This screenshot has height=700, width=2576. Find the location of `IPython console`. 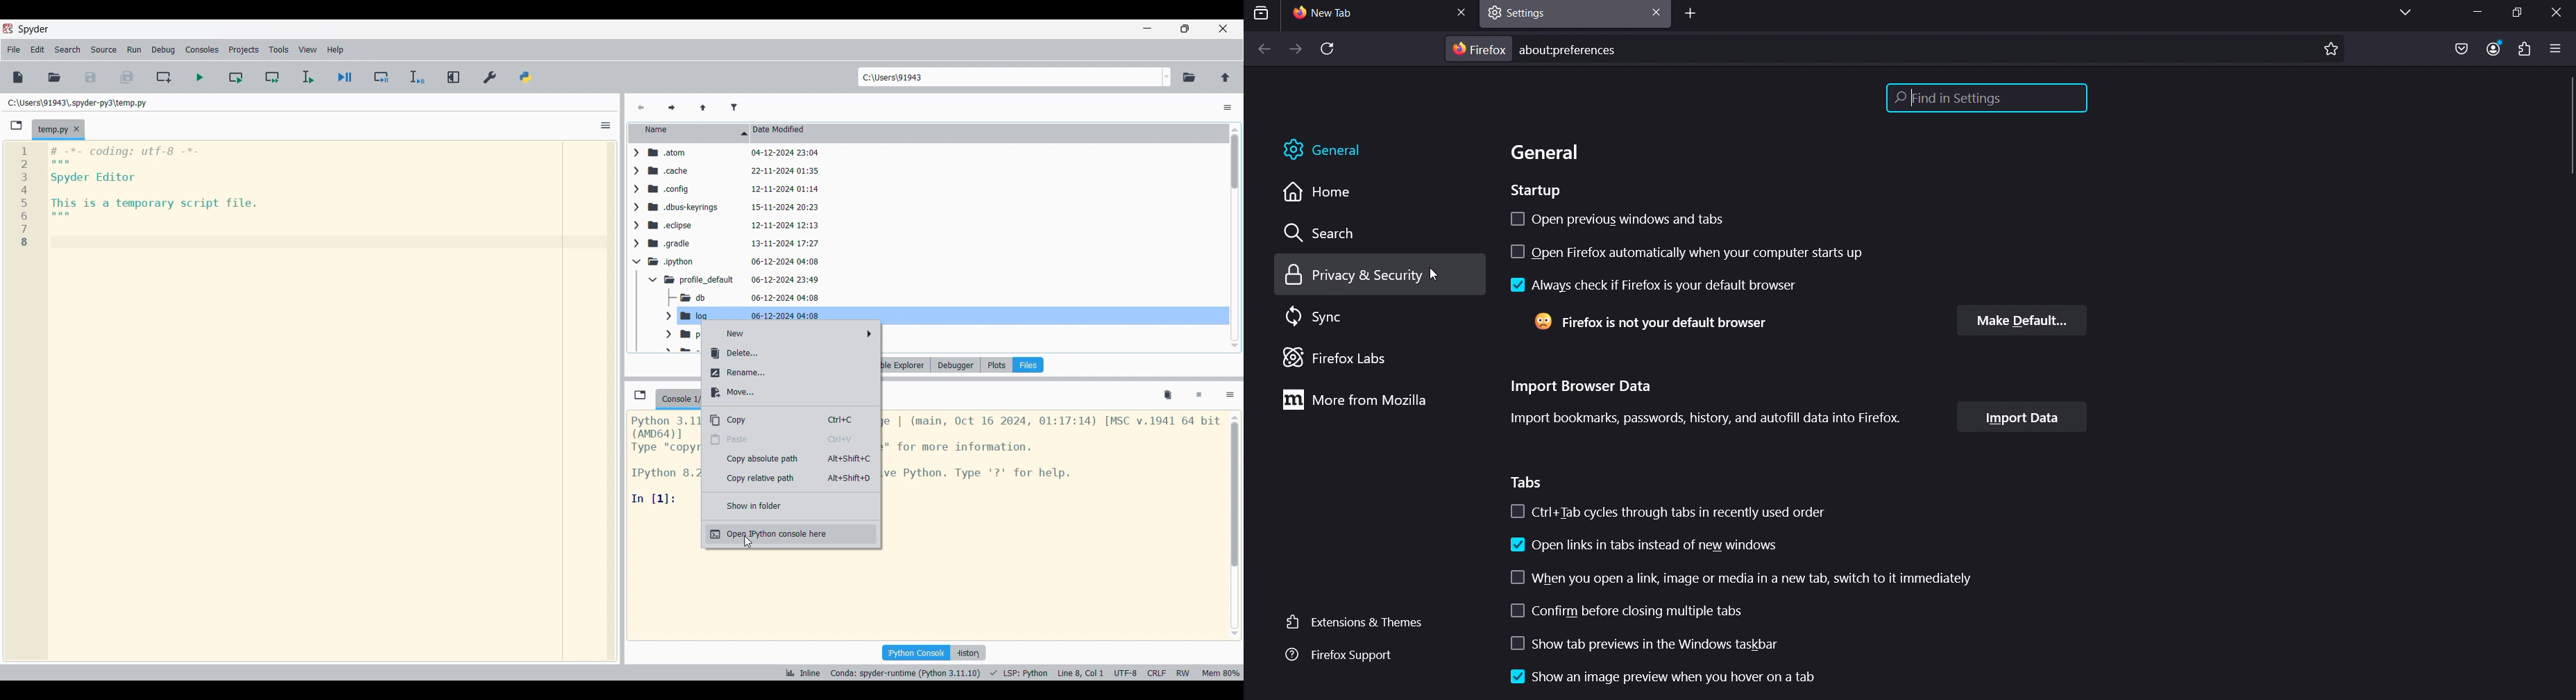

IPython console is located at coordinates (916, 653).